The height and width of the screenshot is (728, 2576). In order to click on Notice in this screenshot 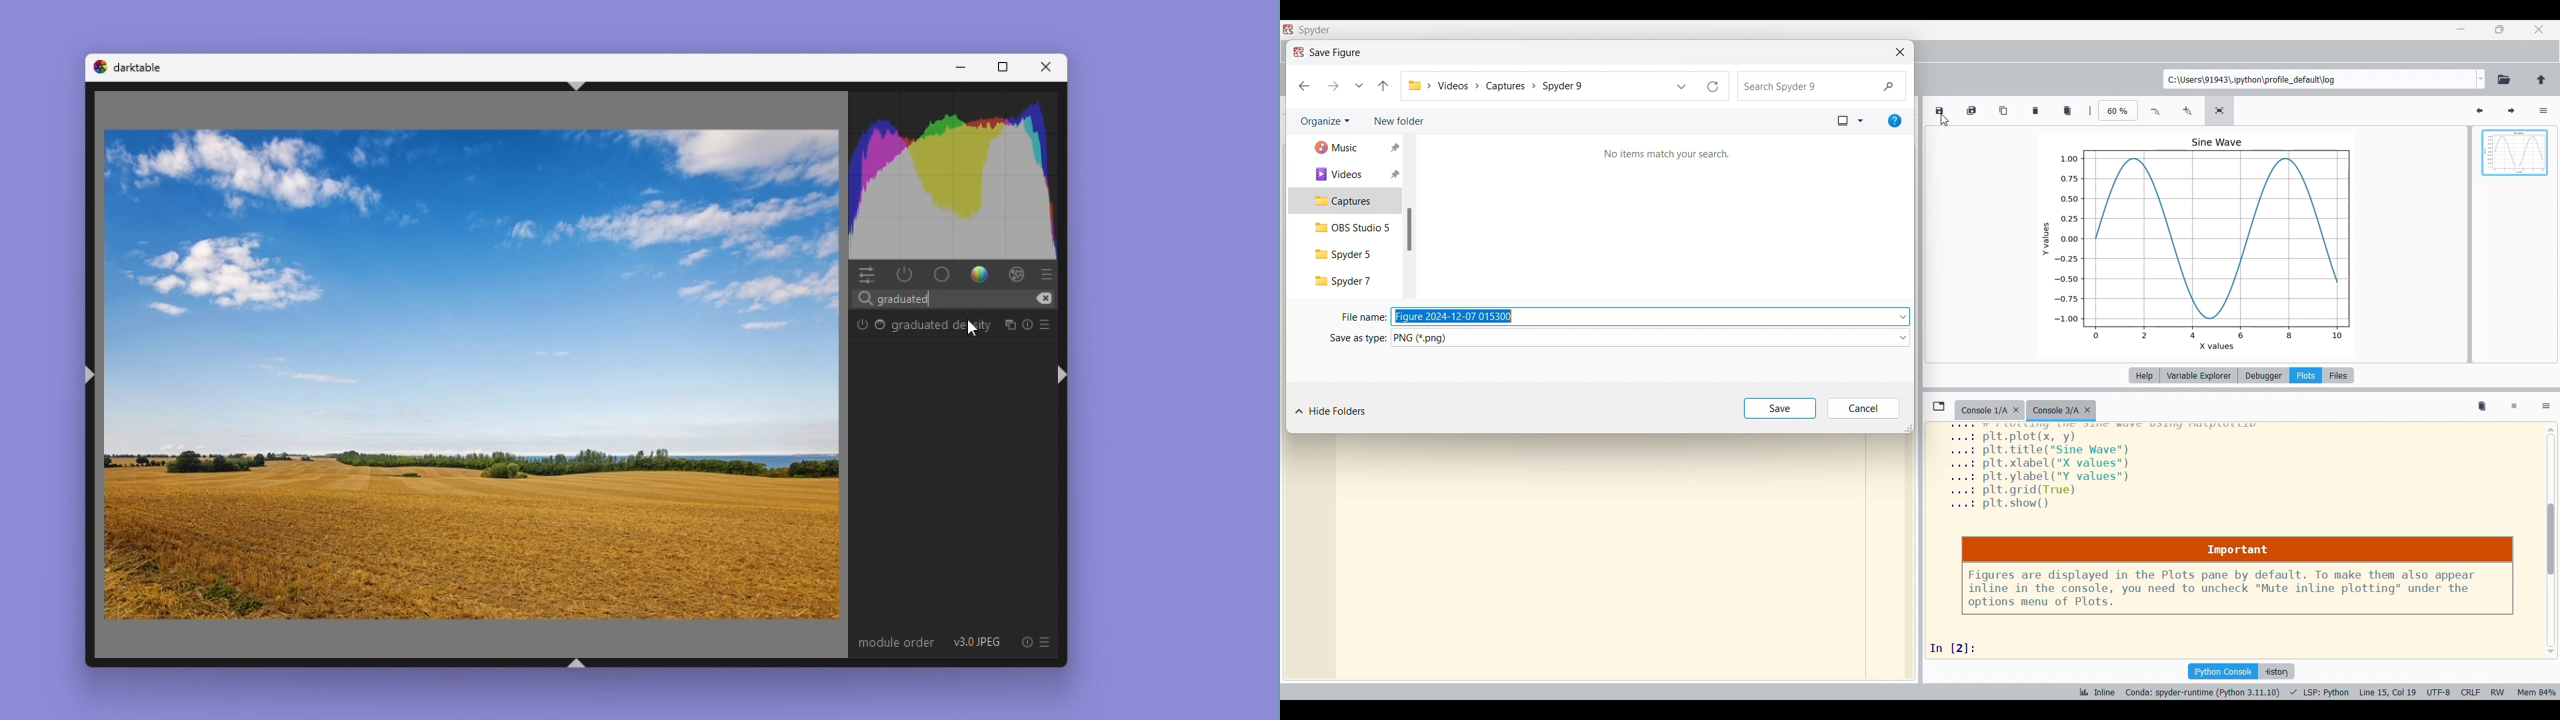, I will do `click(2237, 576)`.